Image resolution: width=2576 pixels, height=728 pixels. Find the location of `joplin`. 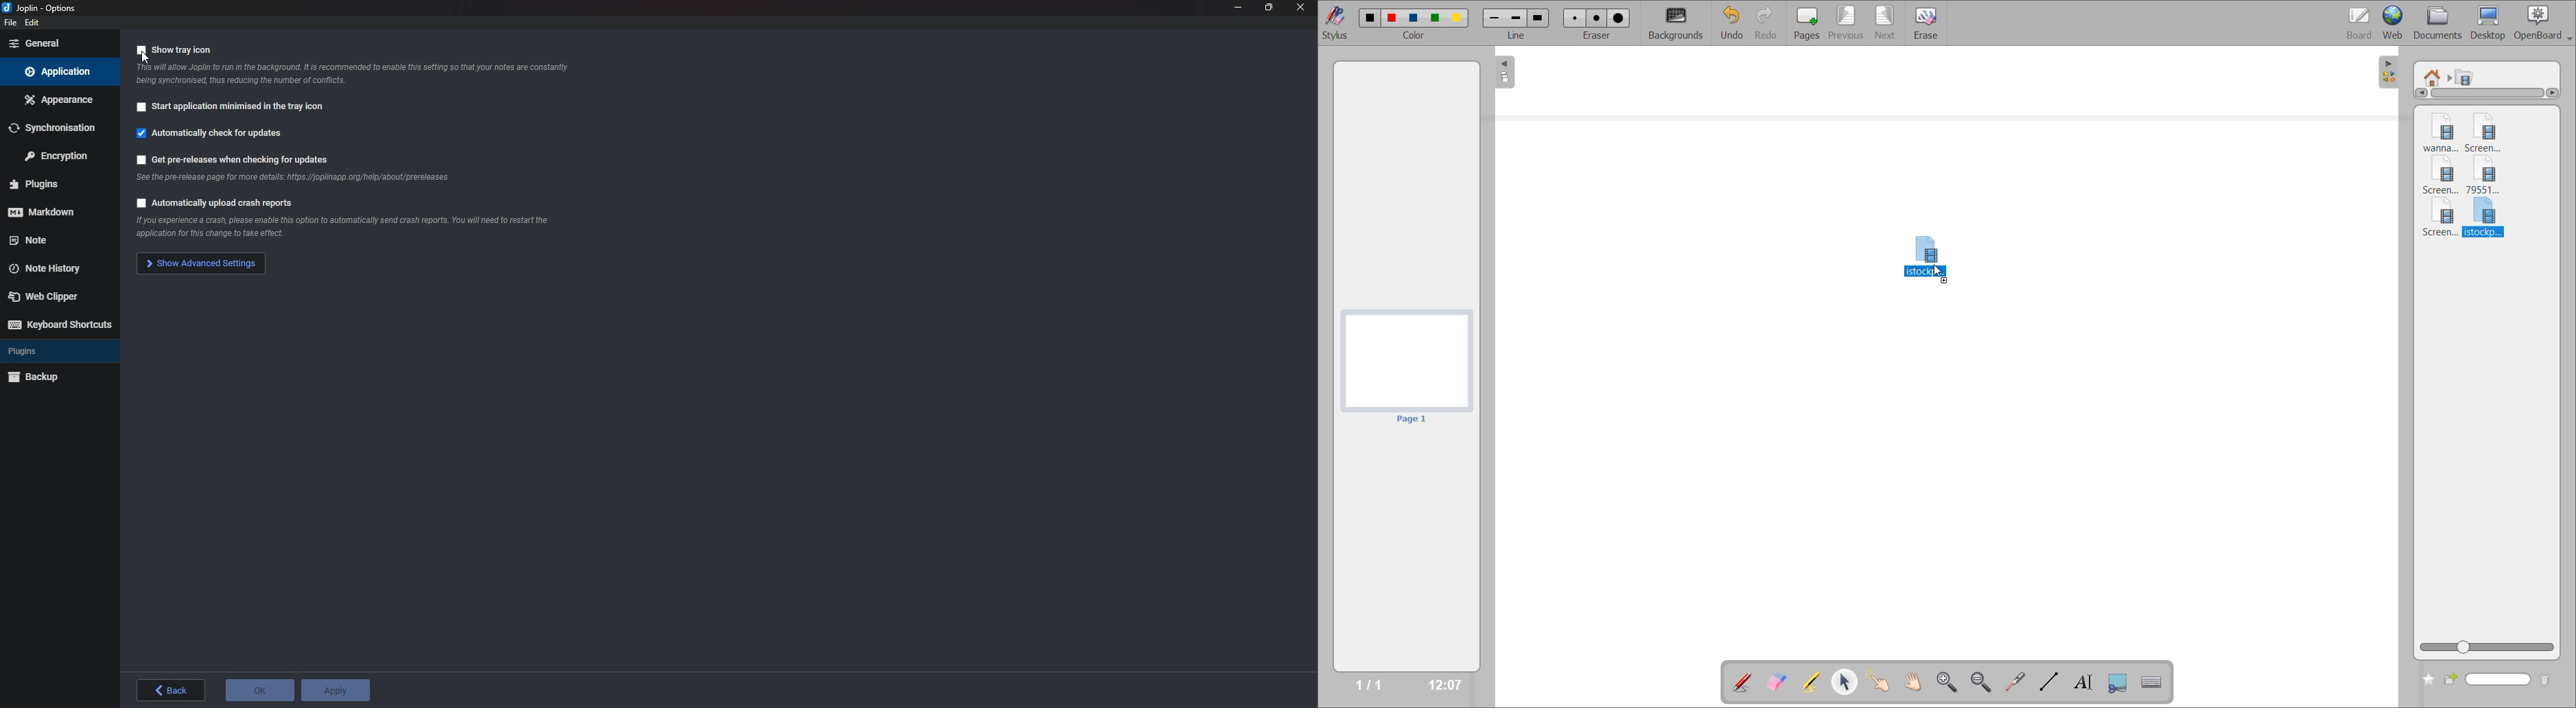

joplin is located at coordinates (44, 7).